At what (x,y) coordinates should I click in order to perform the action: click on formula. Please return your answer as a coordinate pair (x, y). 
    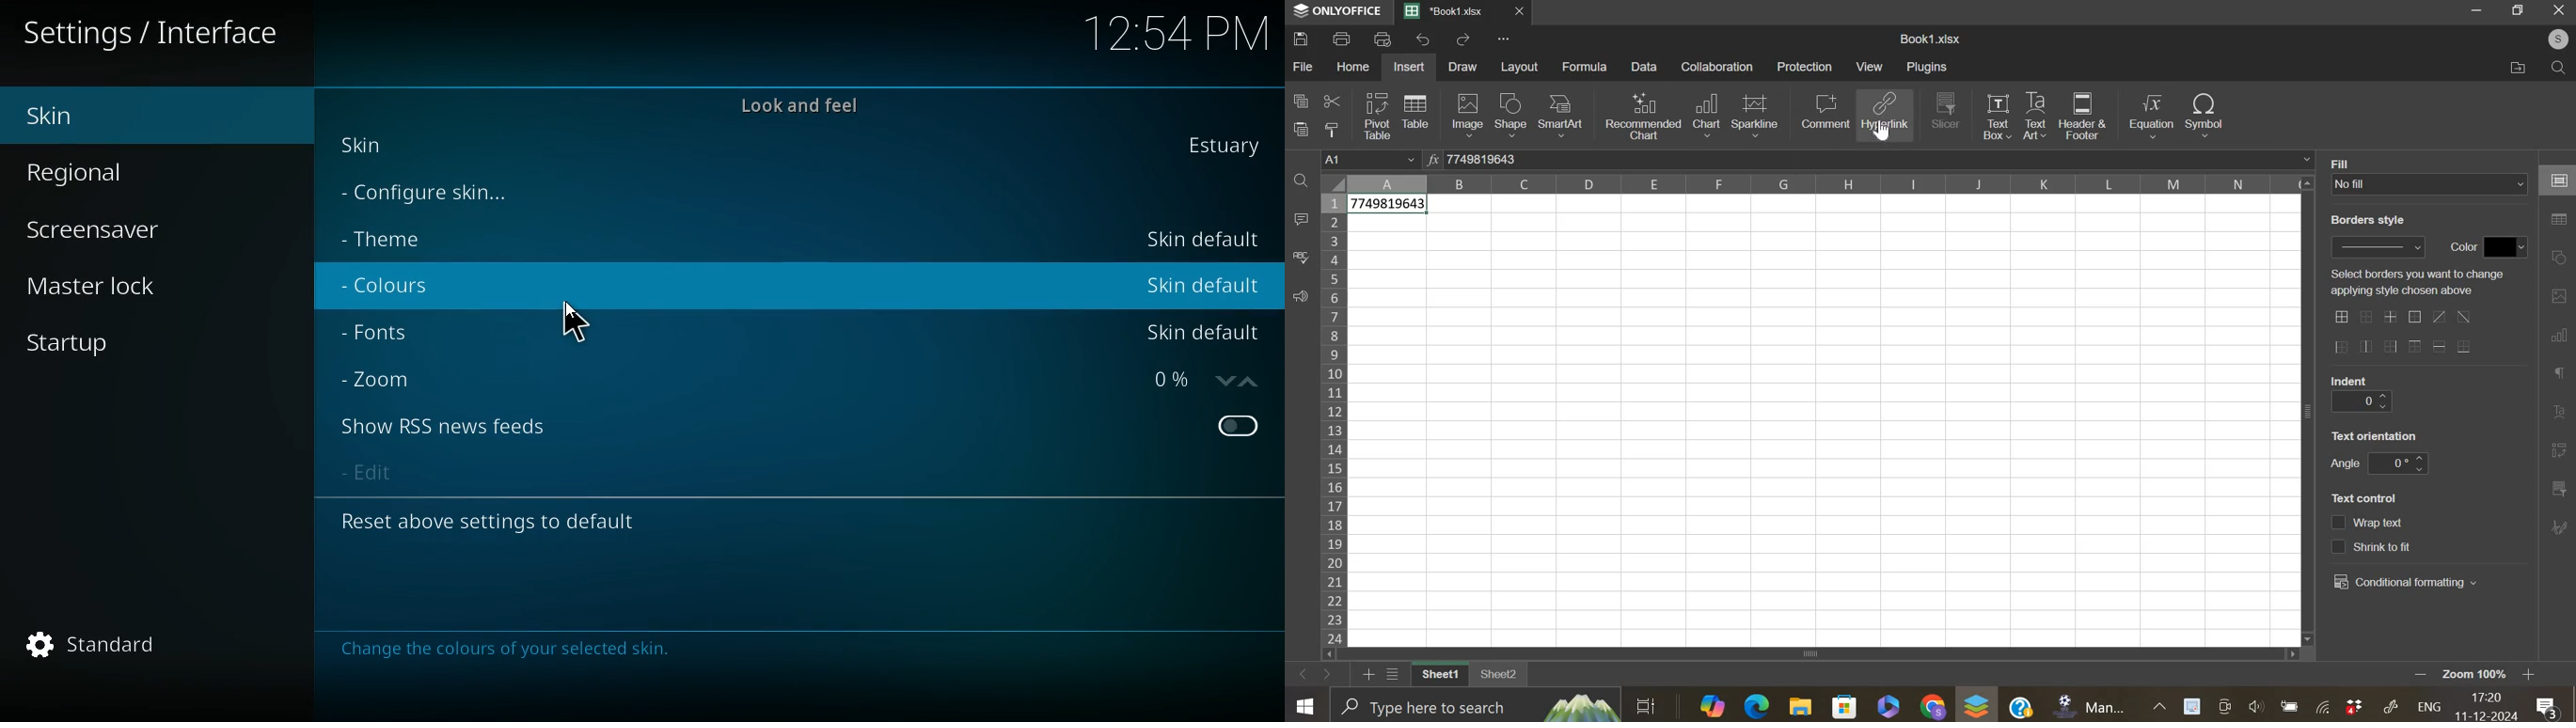
    Looking at the image, I should click on (1586, 67).